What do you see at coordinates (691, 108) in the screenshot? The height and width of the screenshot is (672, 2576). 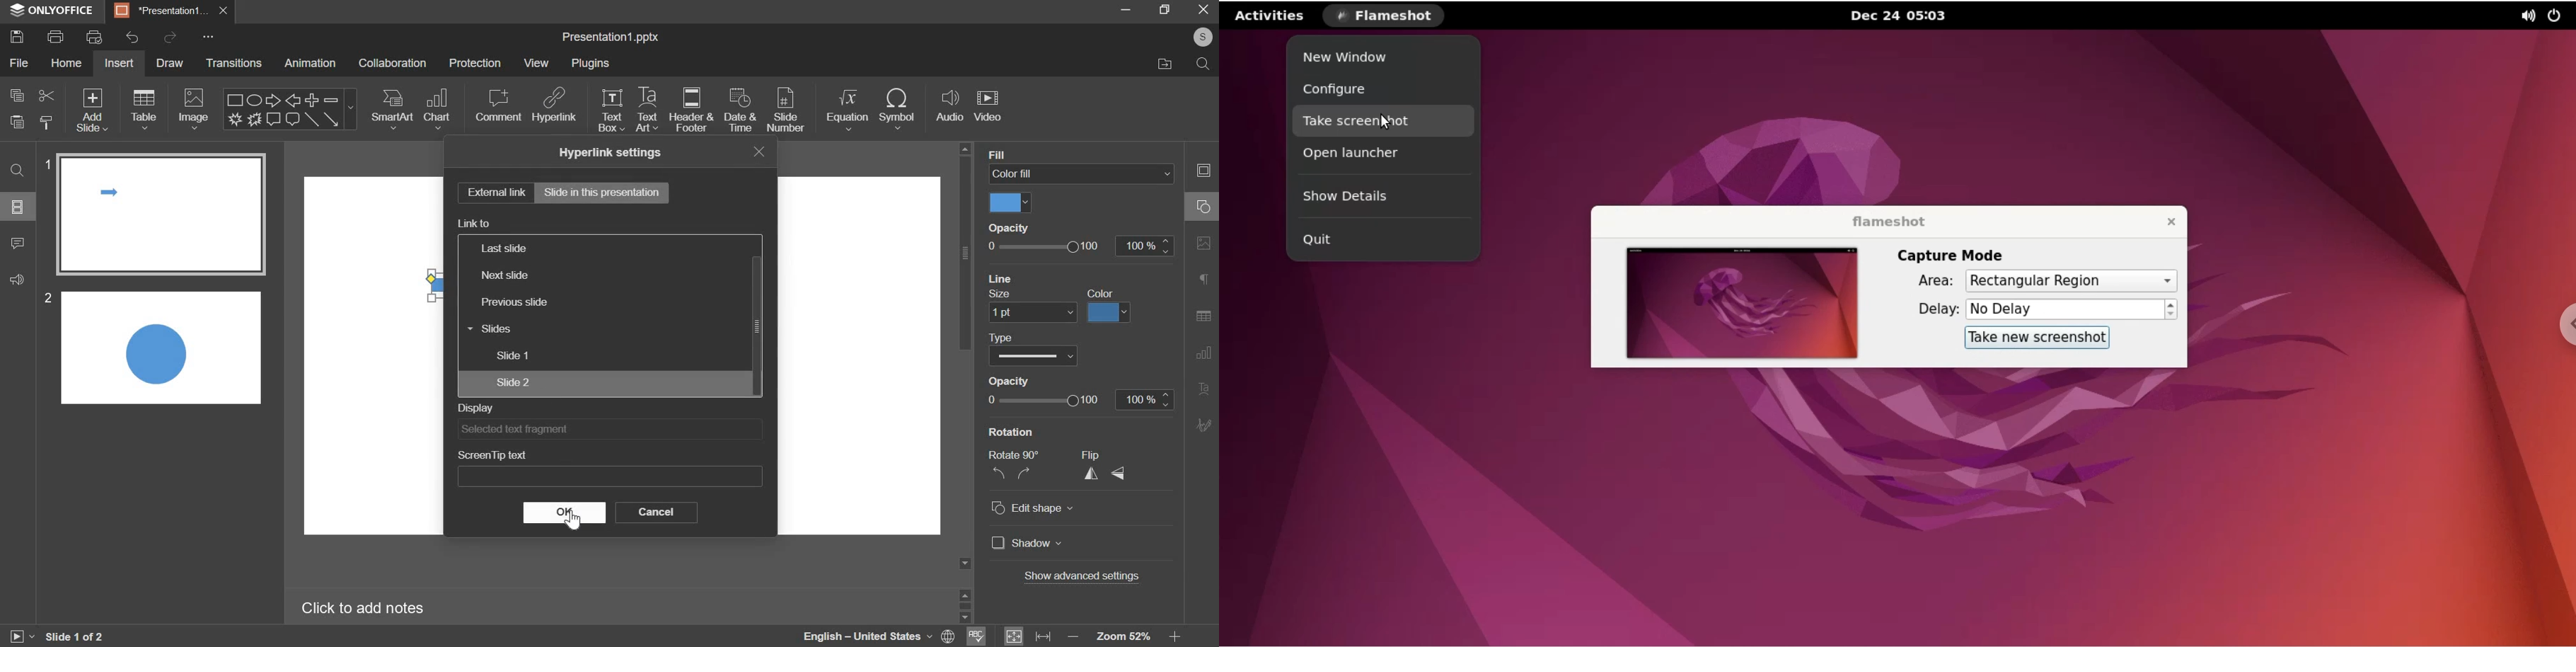 I see `header & footer` at bounding box center [691, 108].